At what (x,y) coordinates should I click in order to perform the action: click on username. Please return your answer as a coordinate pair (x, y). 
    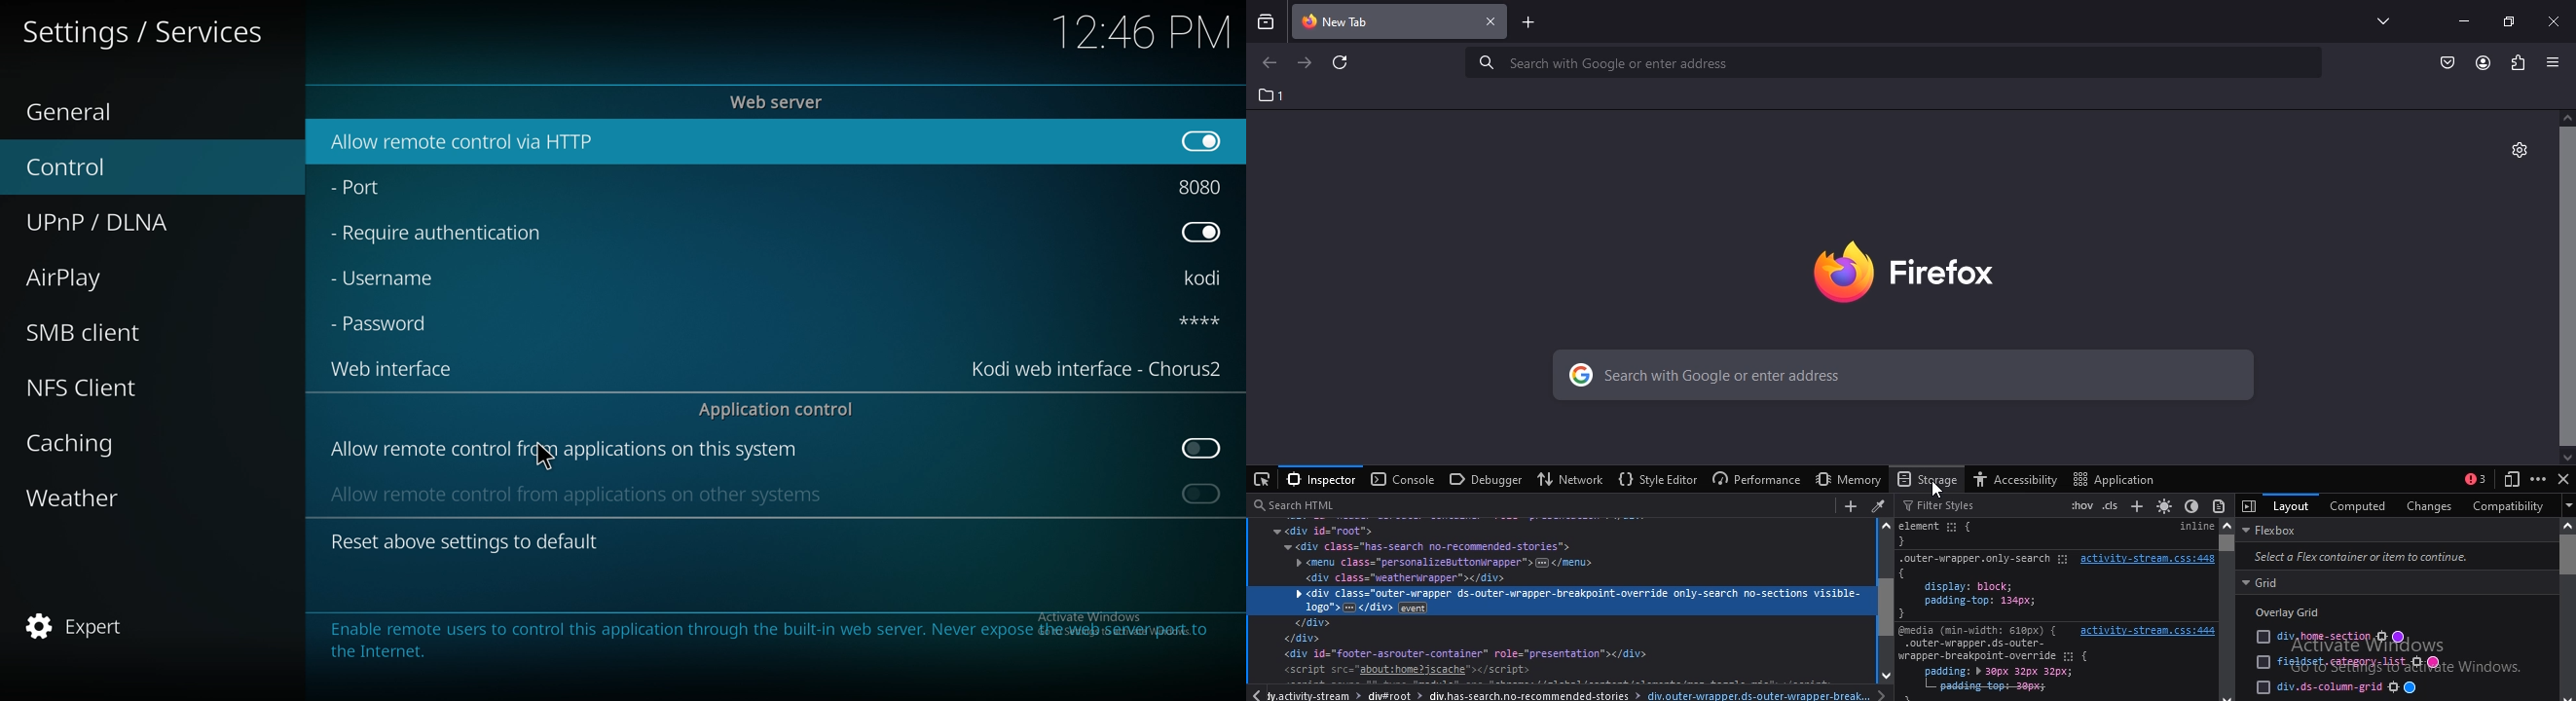
    Looking at the image, I should click on (1204, 280).